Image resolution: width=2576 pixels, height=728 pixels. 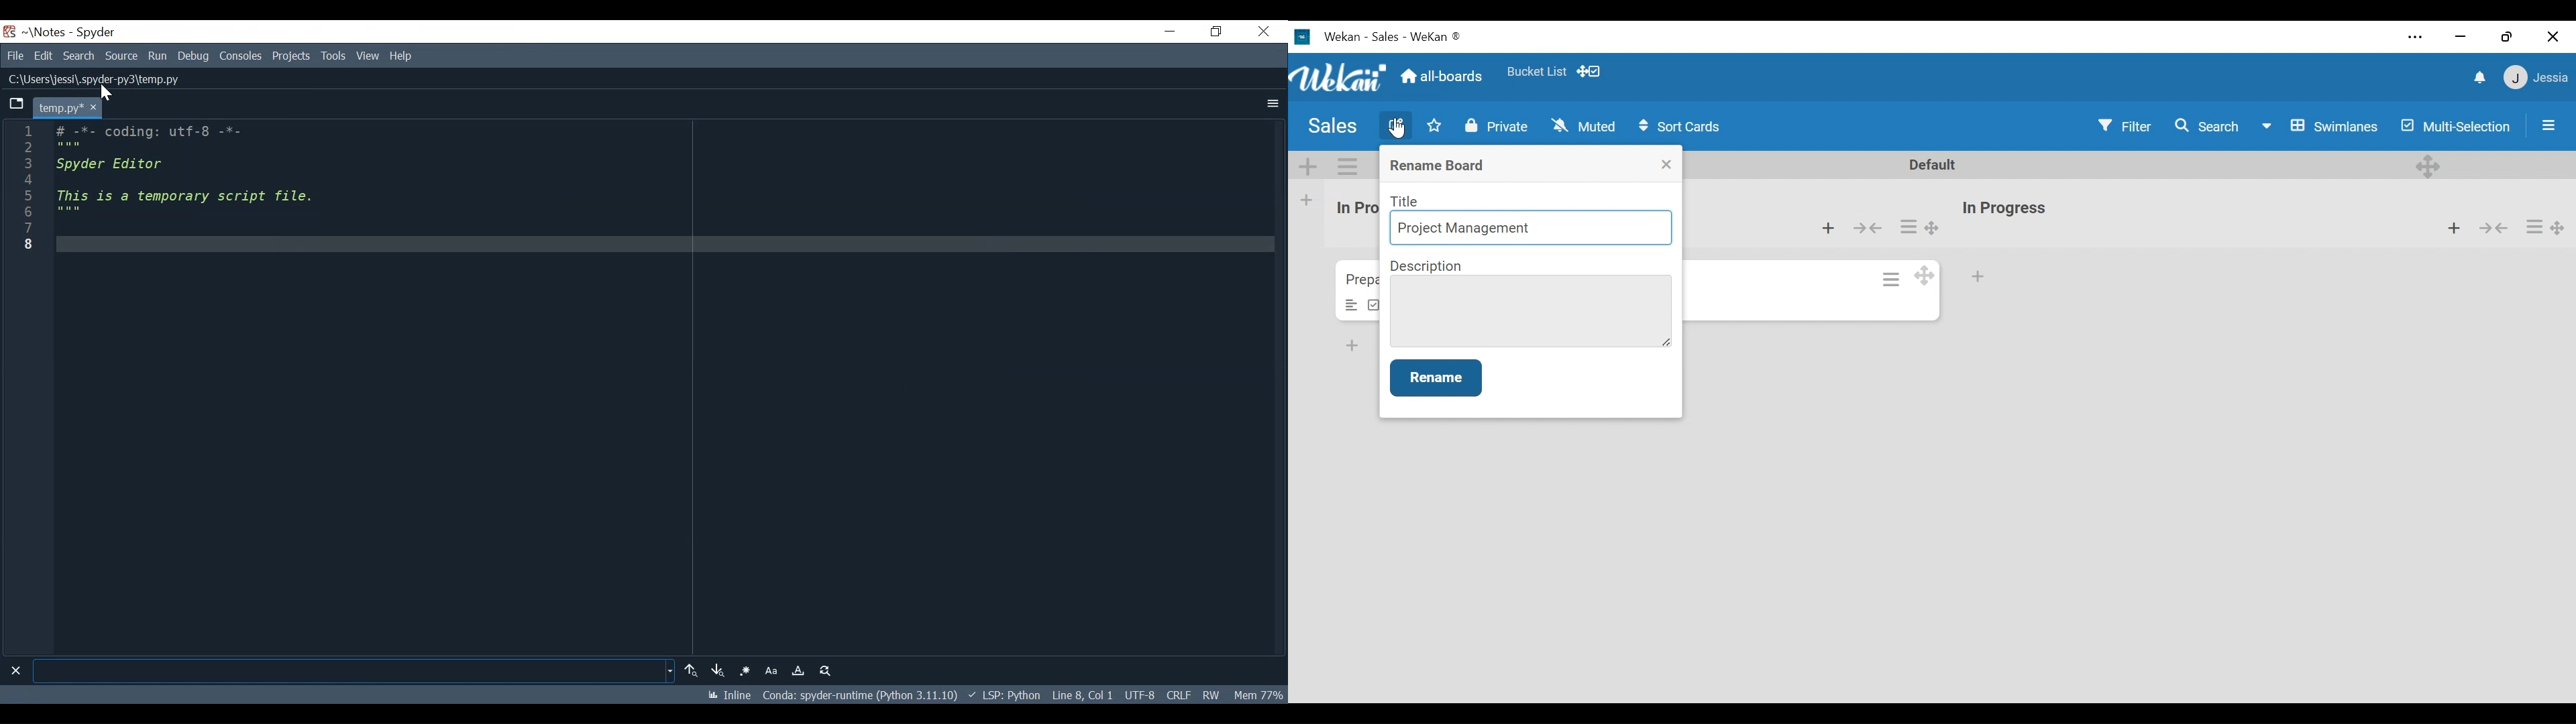 I want to click on add list, so click(x=1314, y=200).